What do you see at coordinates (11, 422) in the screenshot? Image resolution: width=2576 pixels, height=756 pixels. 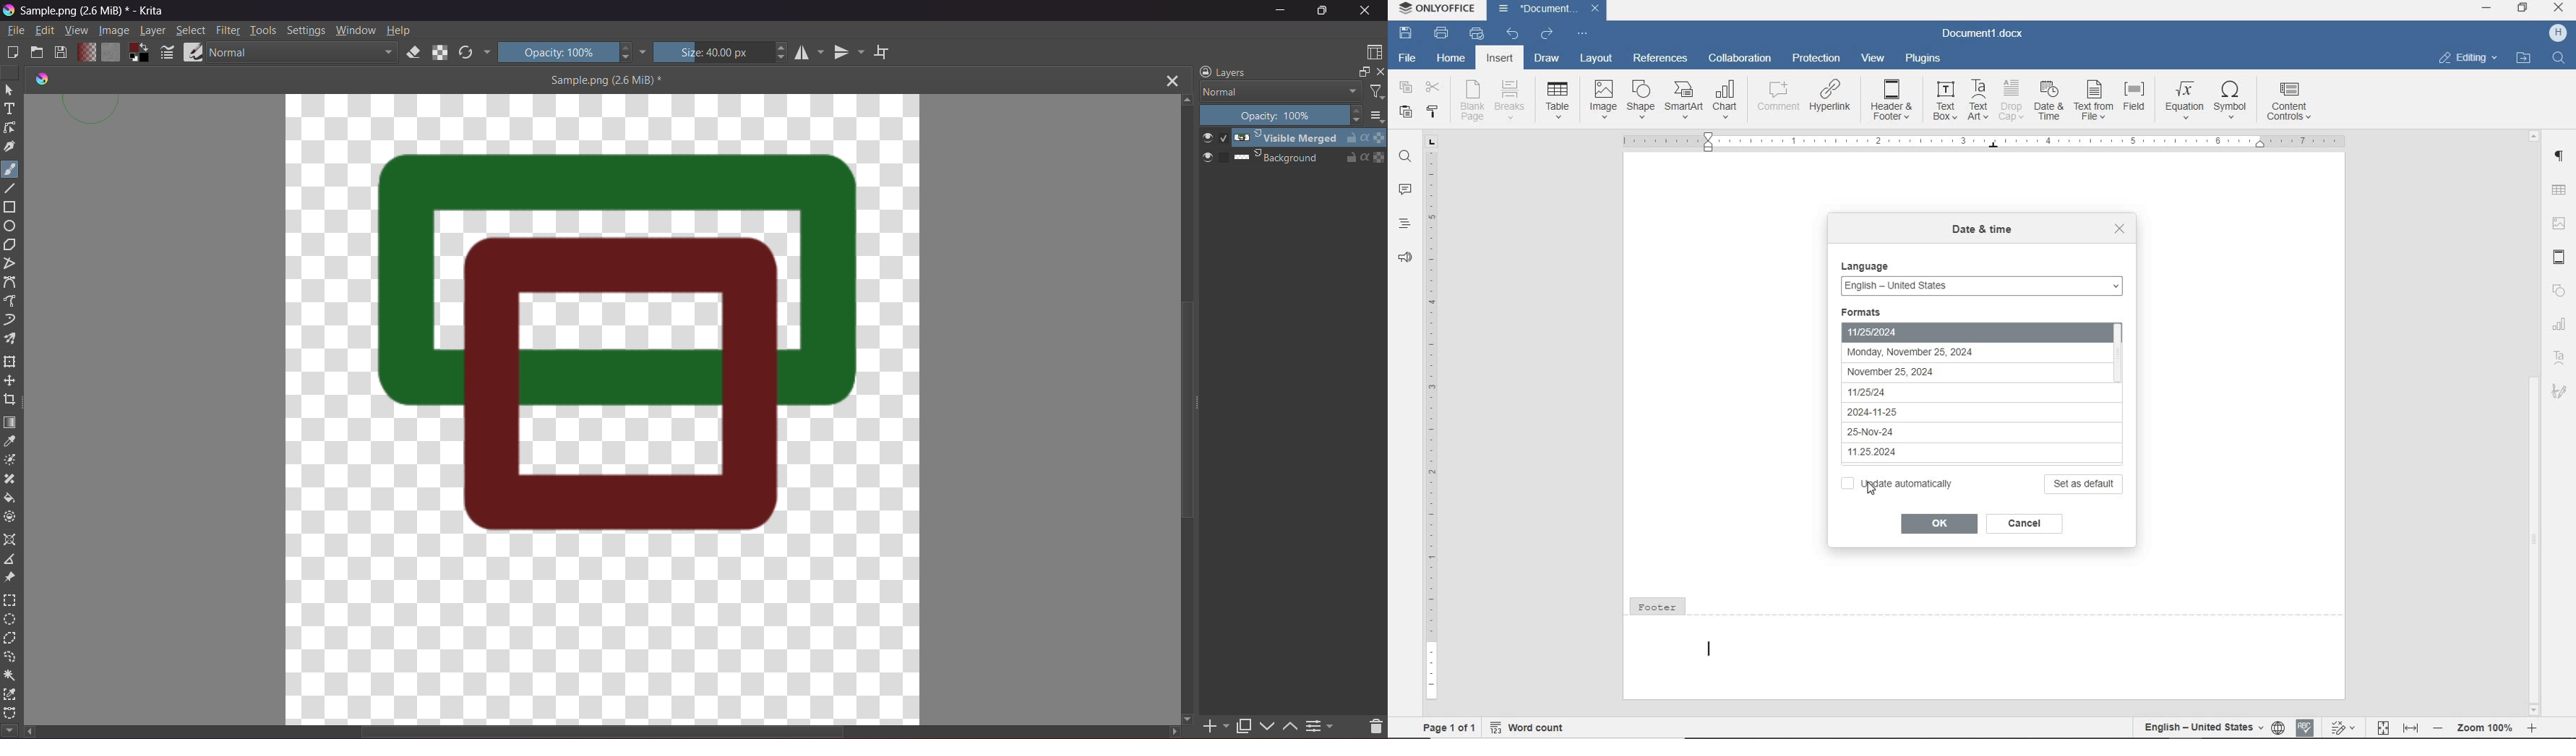 I see `Draw a gradient` at bounding box center [11, 422].